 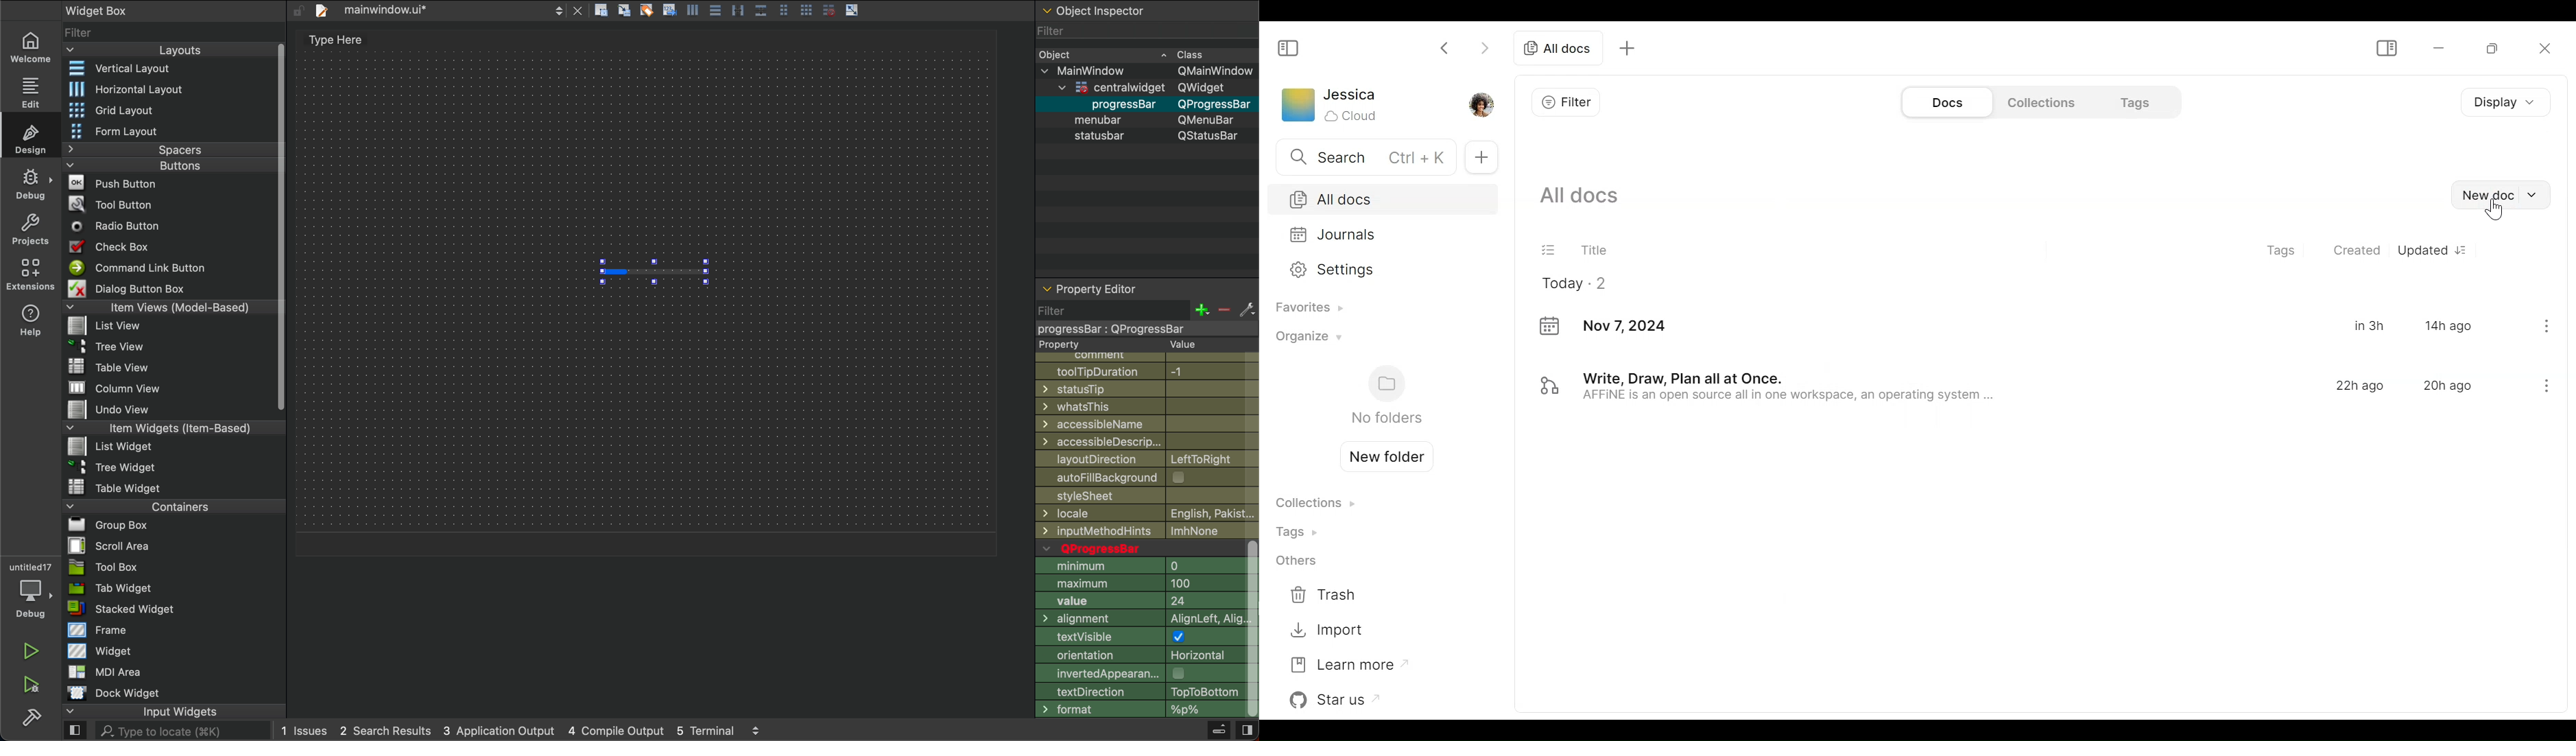 What do you see at coordinates (111, 445) in the screenshot?
I see `File` at bounding box center [111, 445].